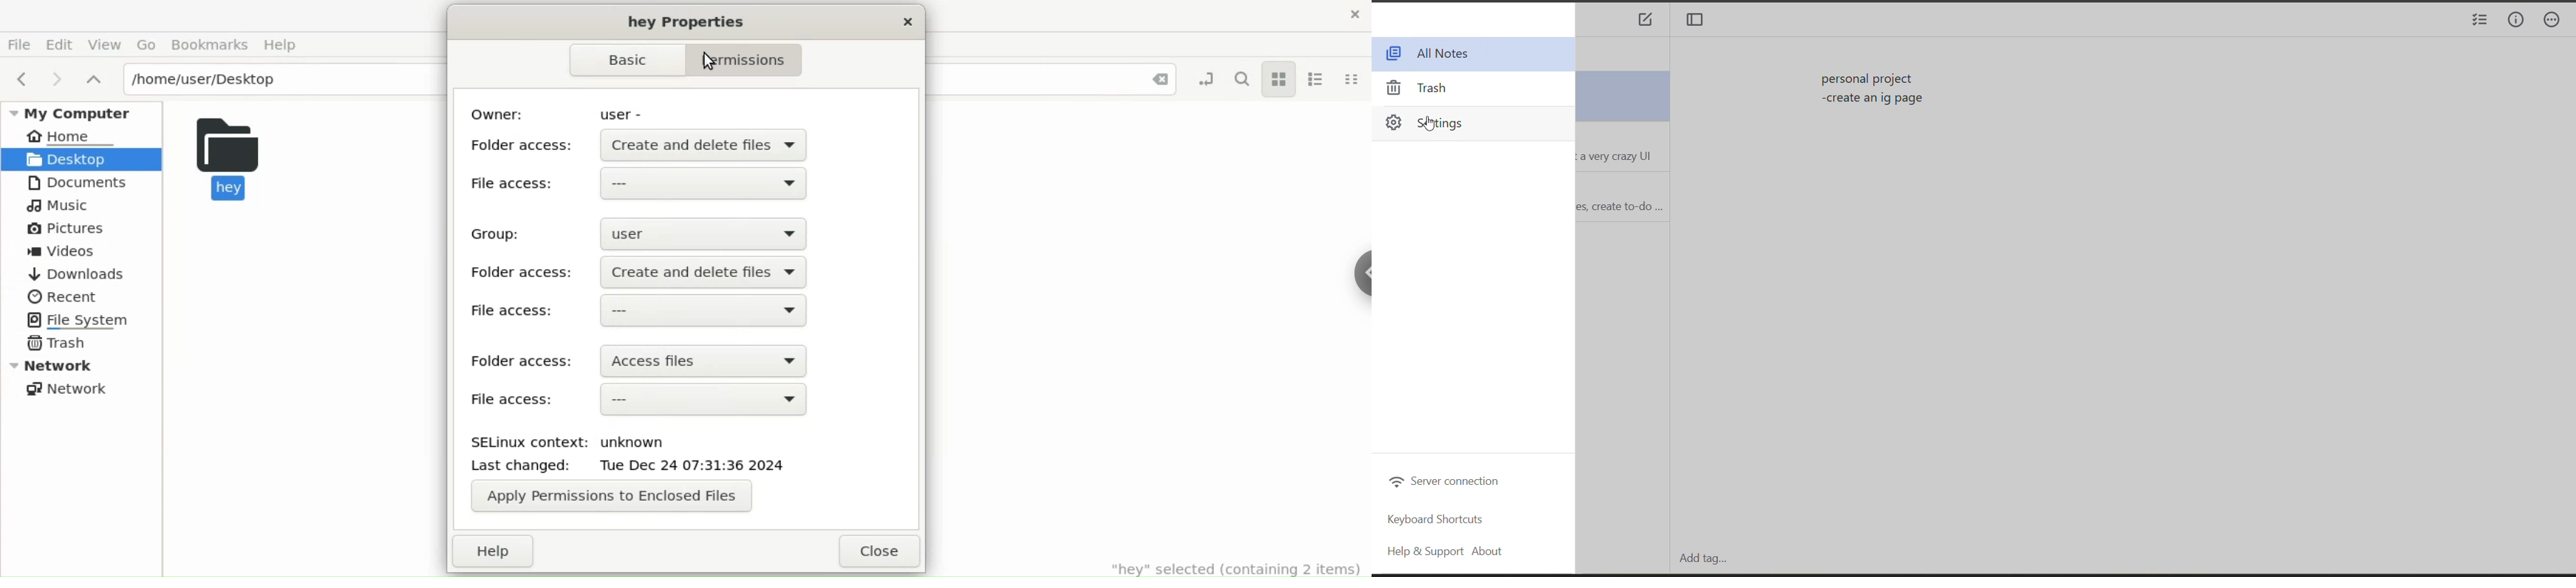 The image size is (2576, 588). Describe the element at coordinates (2517, 21) in the screenshot. I see `infor` at that location.